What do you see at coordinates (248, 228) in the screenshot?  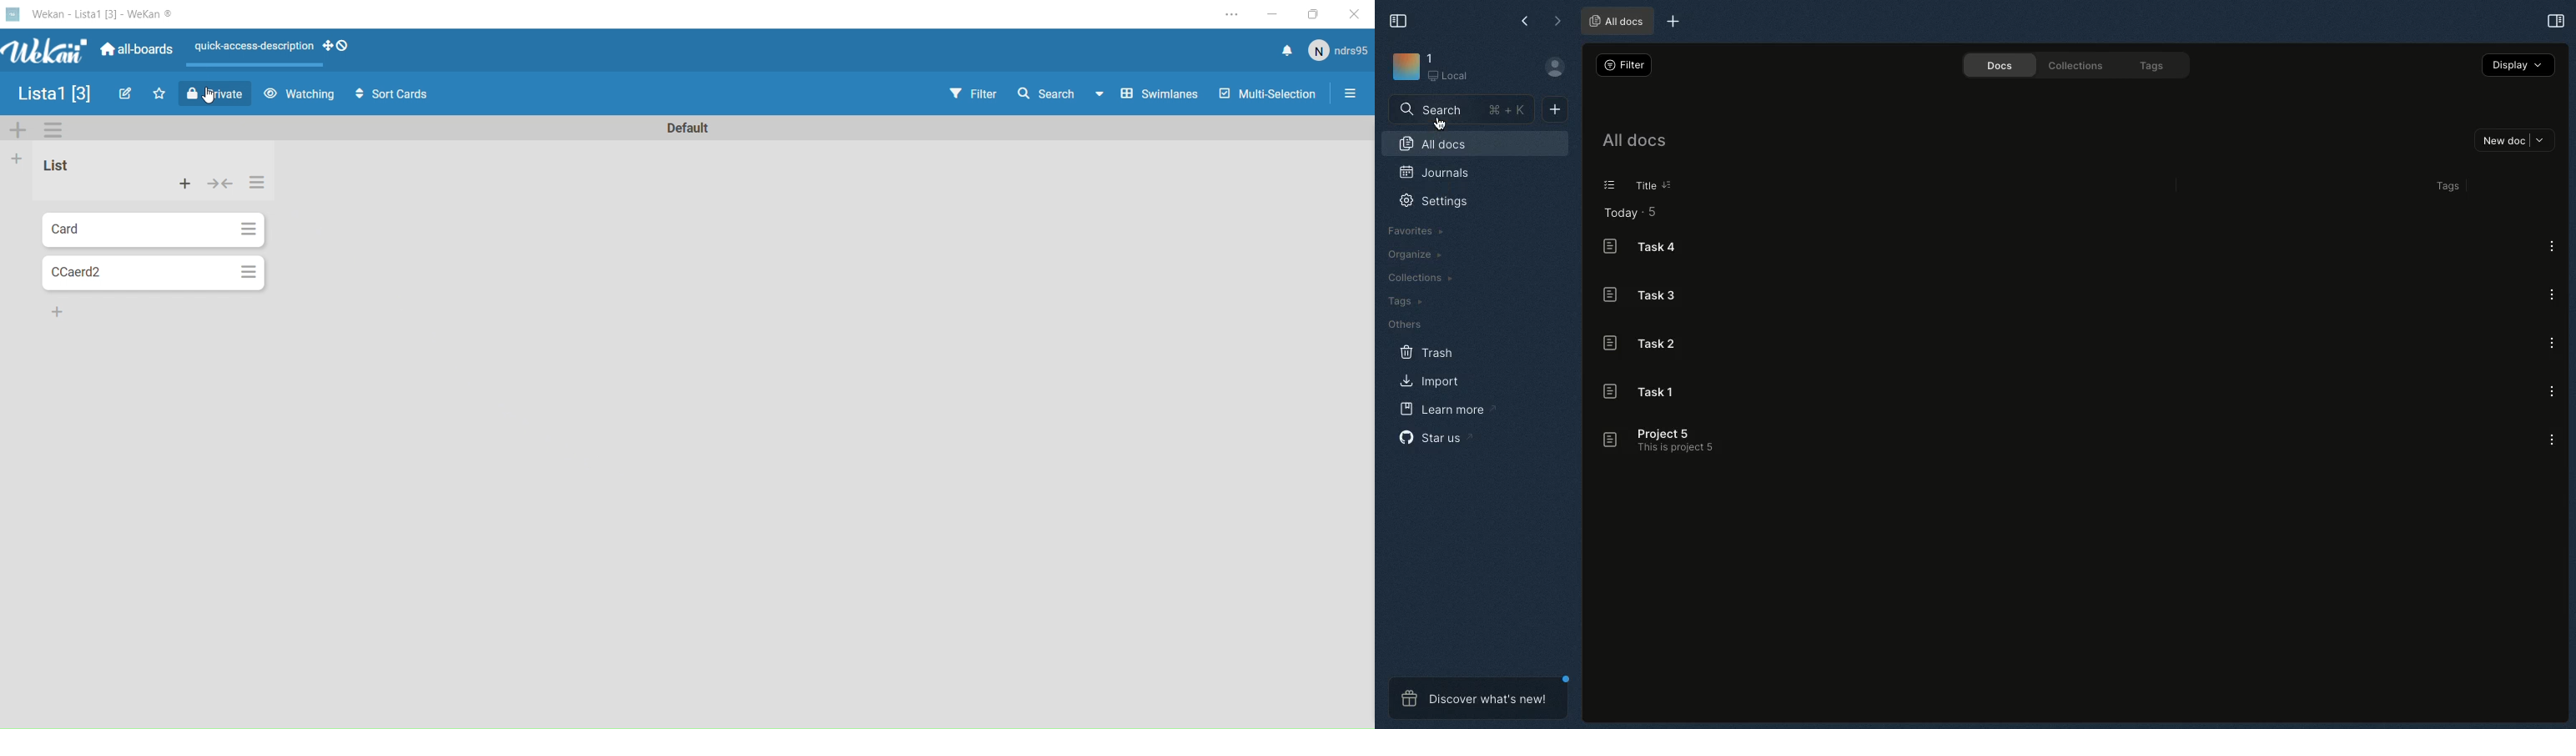 I see `Options` at bounding box center [248, 228].